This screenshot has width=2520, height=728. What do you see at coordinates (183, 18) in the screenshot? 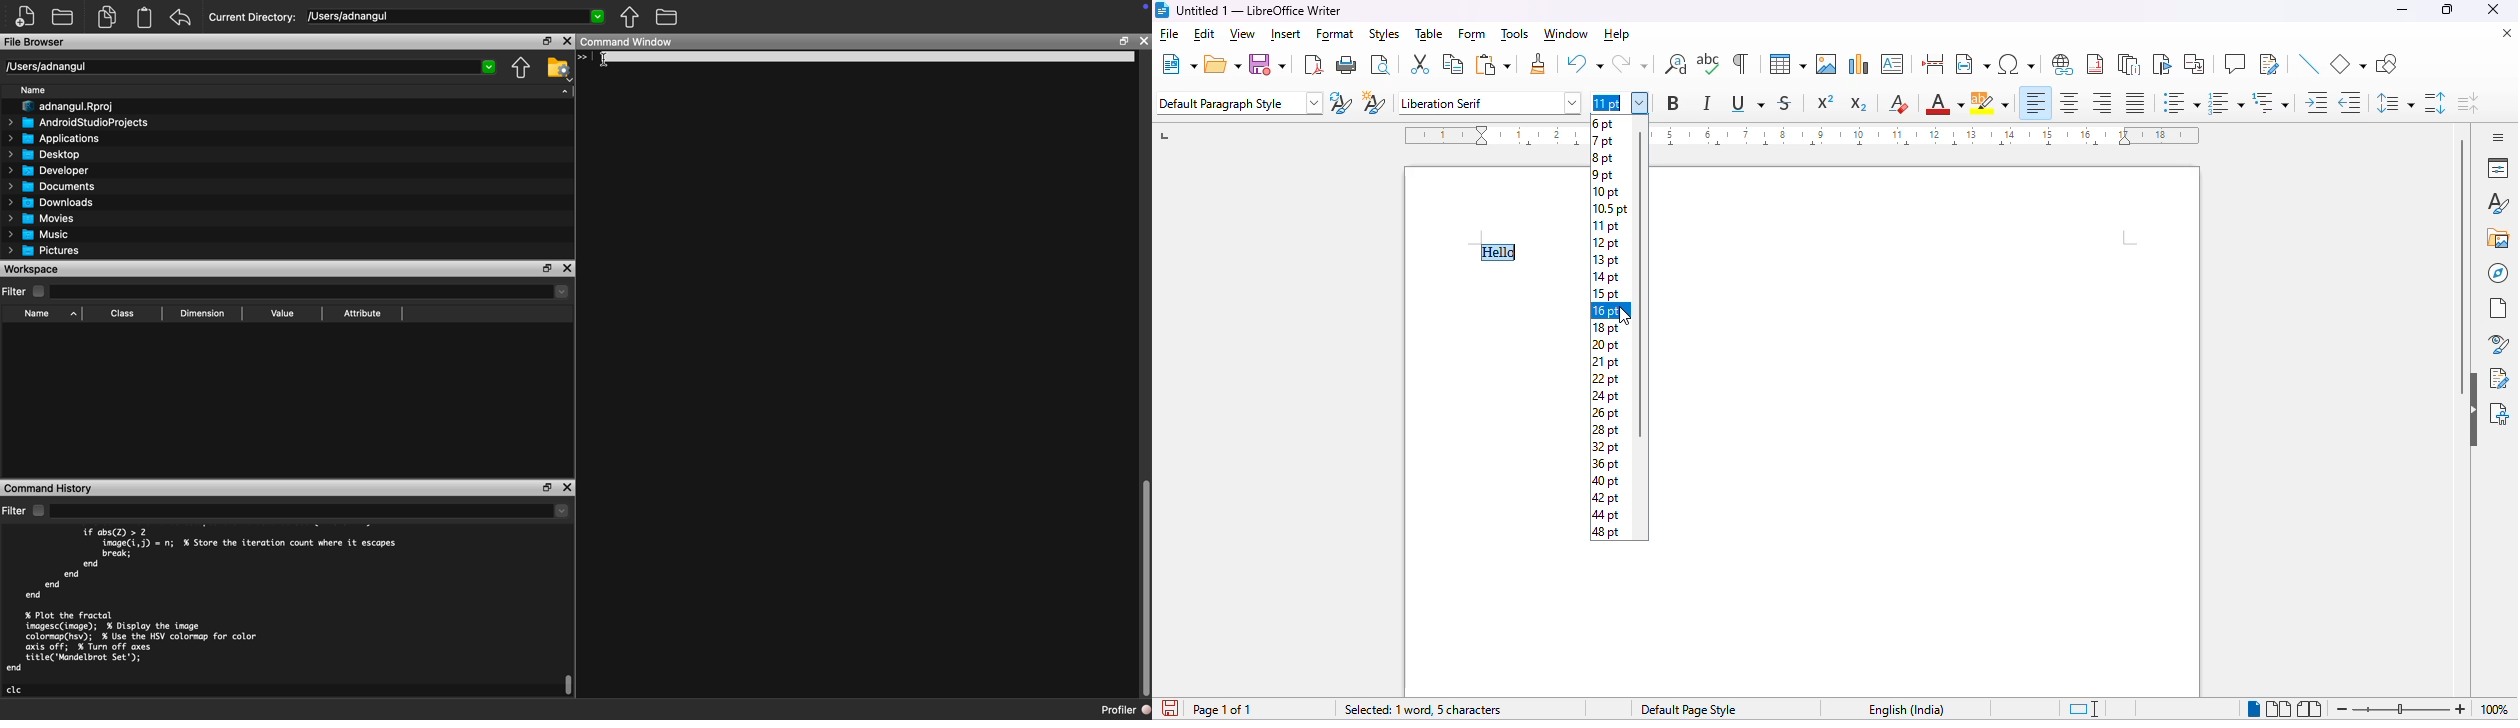
I see `Redo` at bounding box center [183, 18].